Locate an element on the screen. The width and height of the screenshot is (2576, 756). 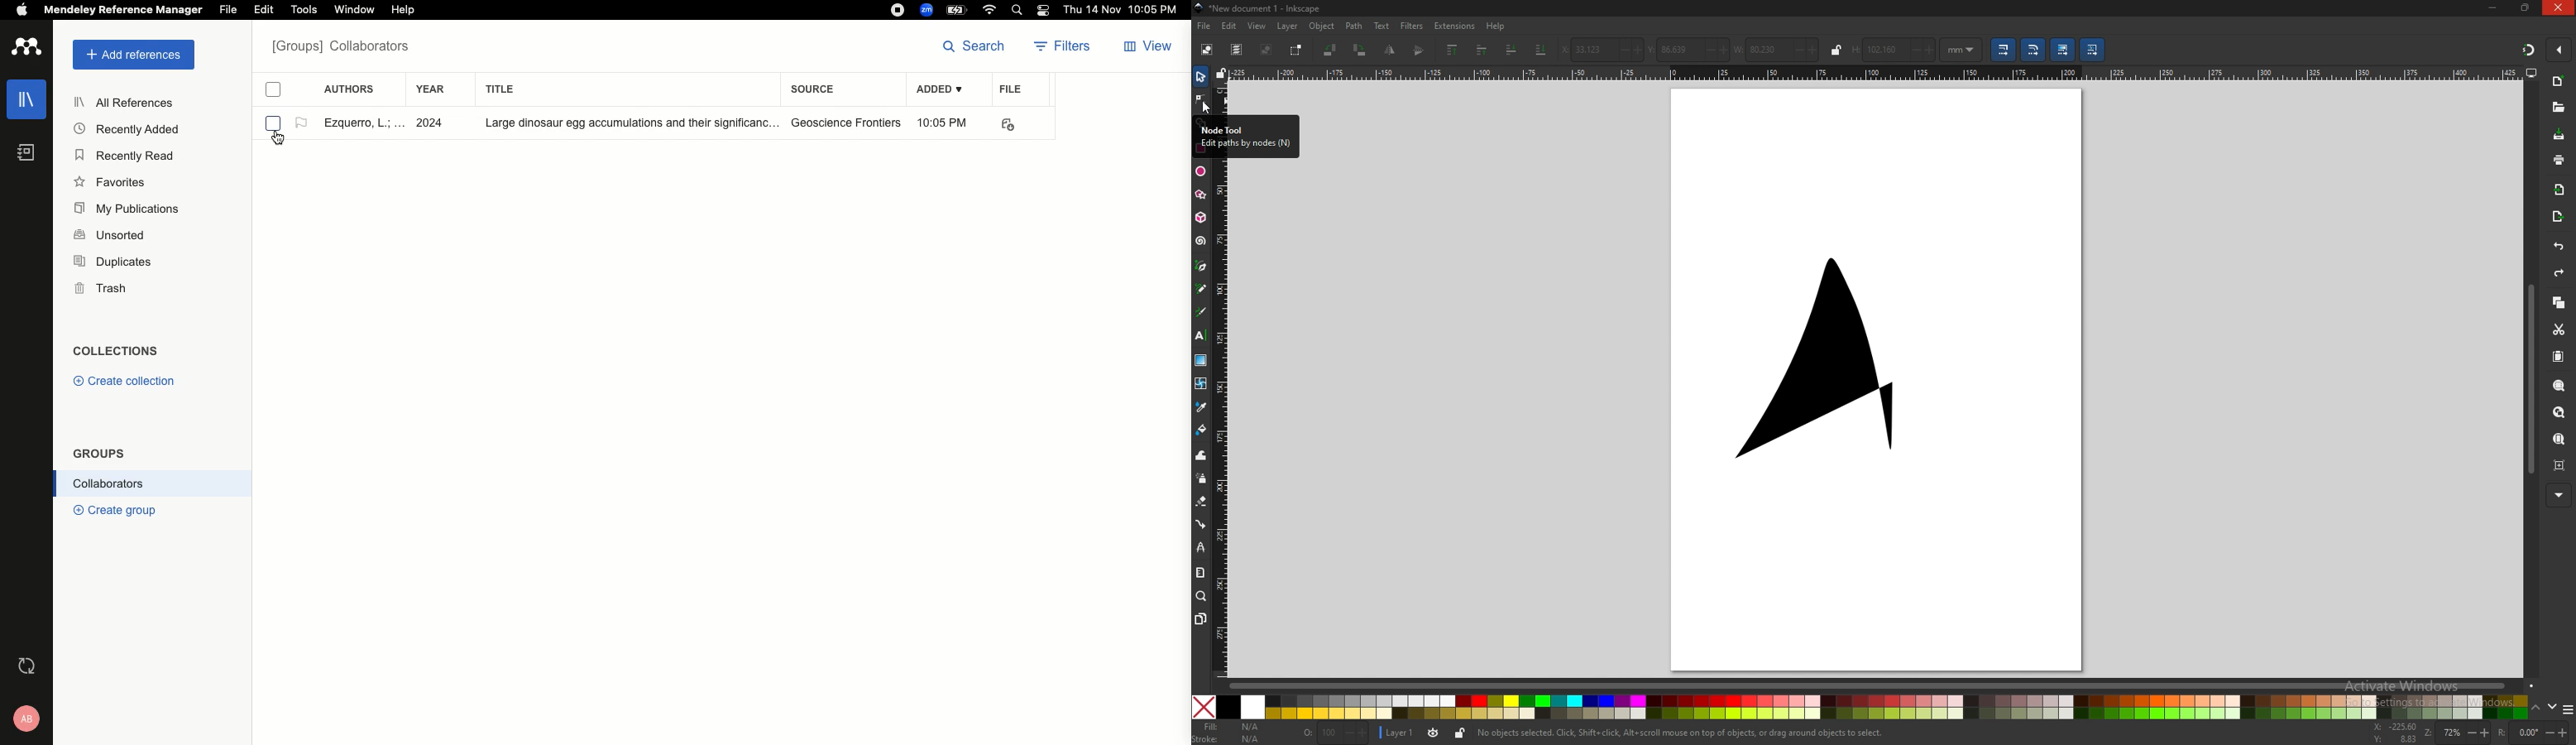
Notebook is located at coordinates (26, 153).